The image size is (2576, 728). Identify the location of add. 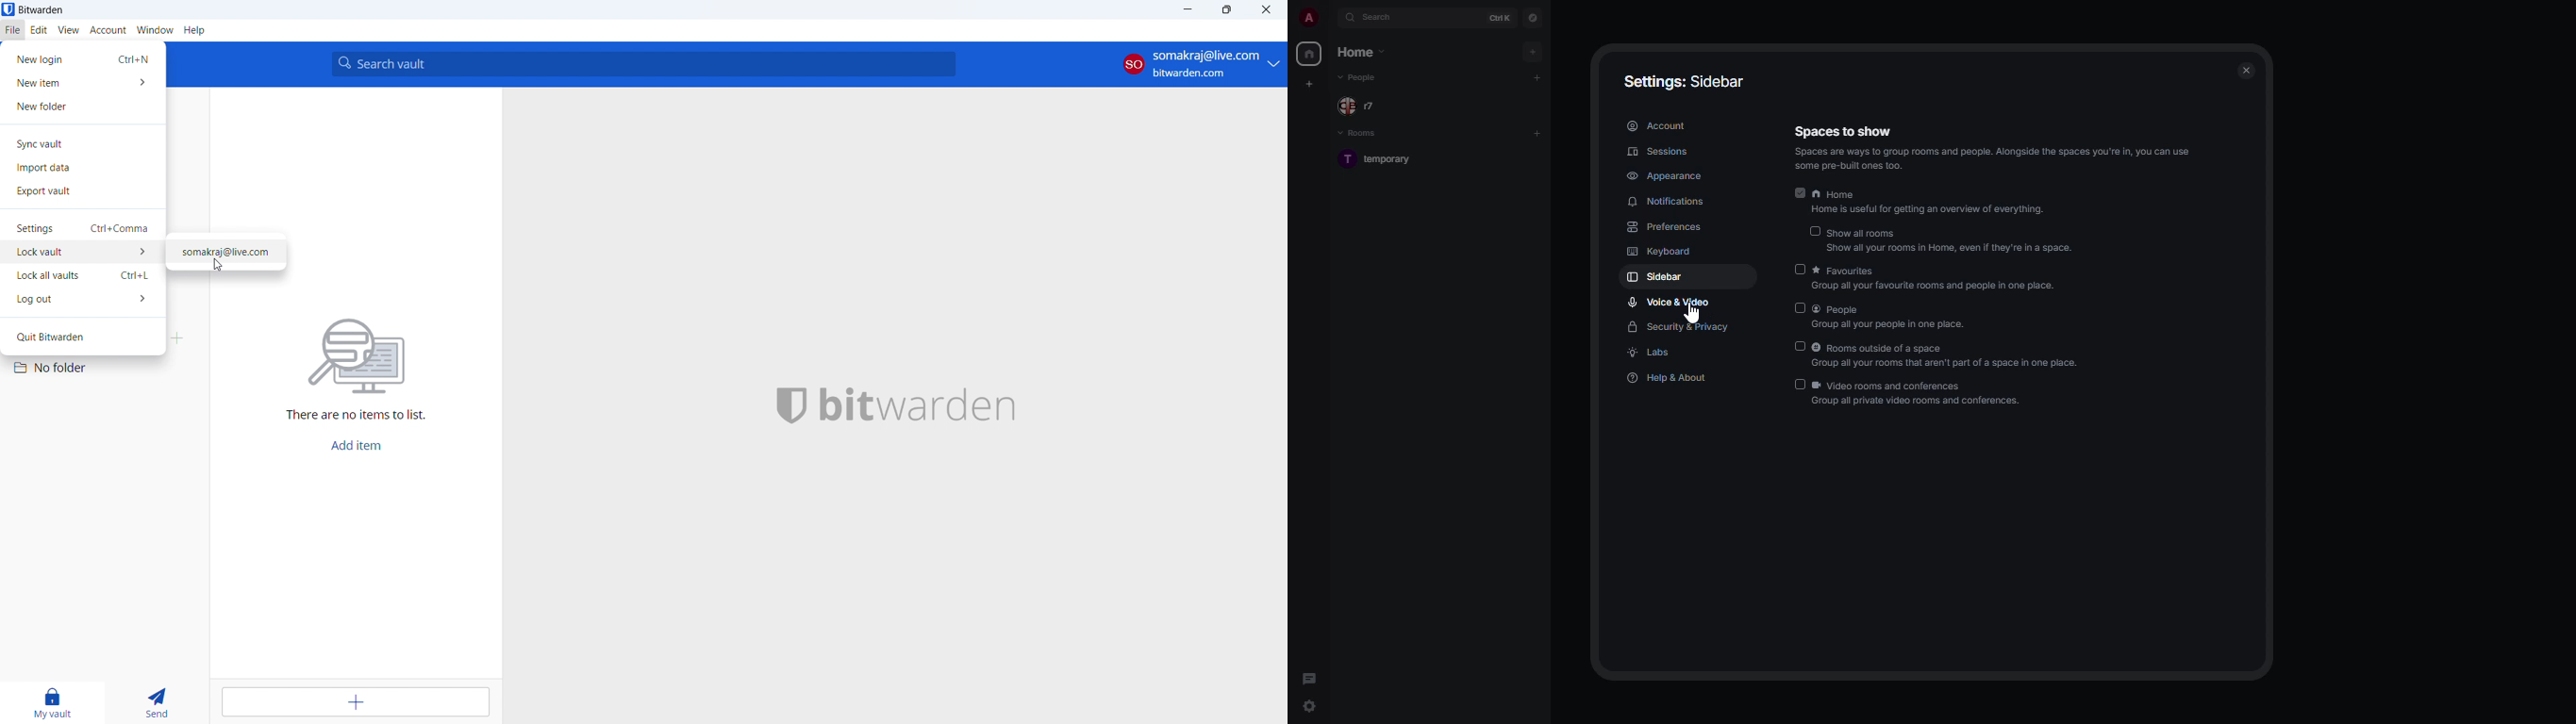
(1538, 133).